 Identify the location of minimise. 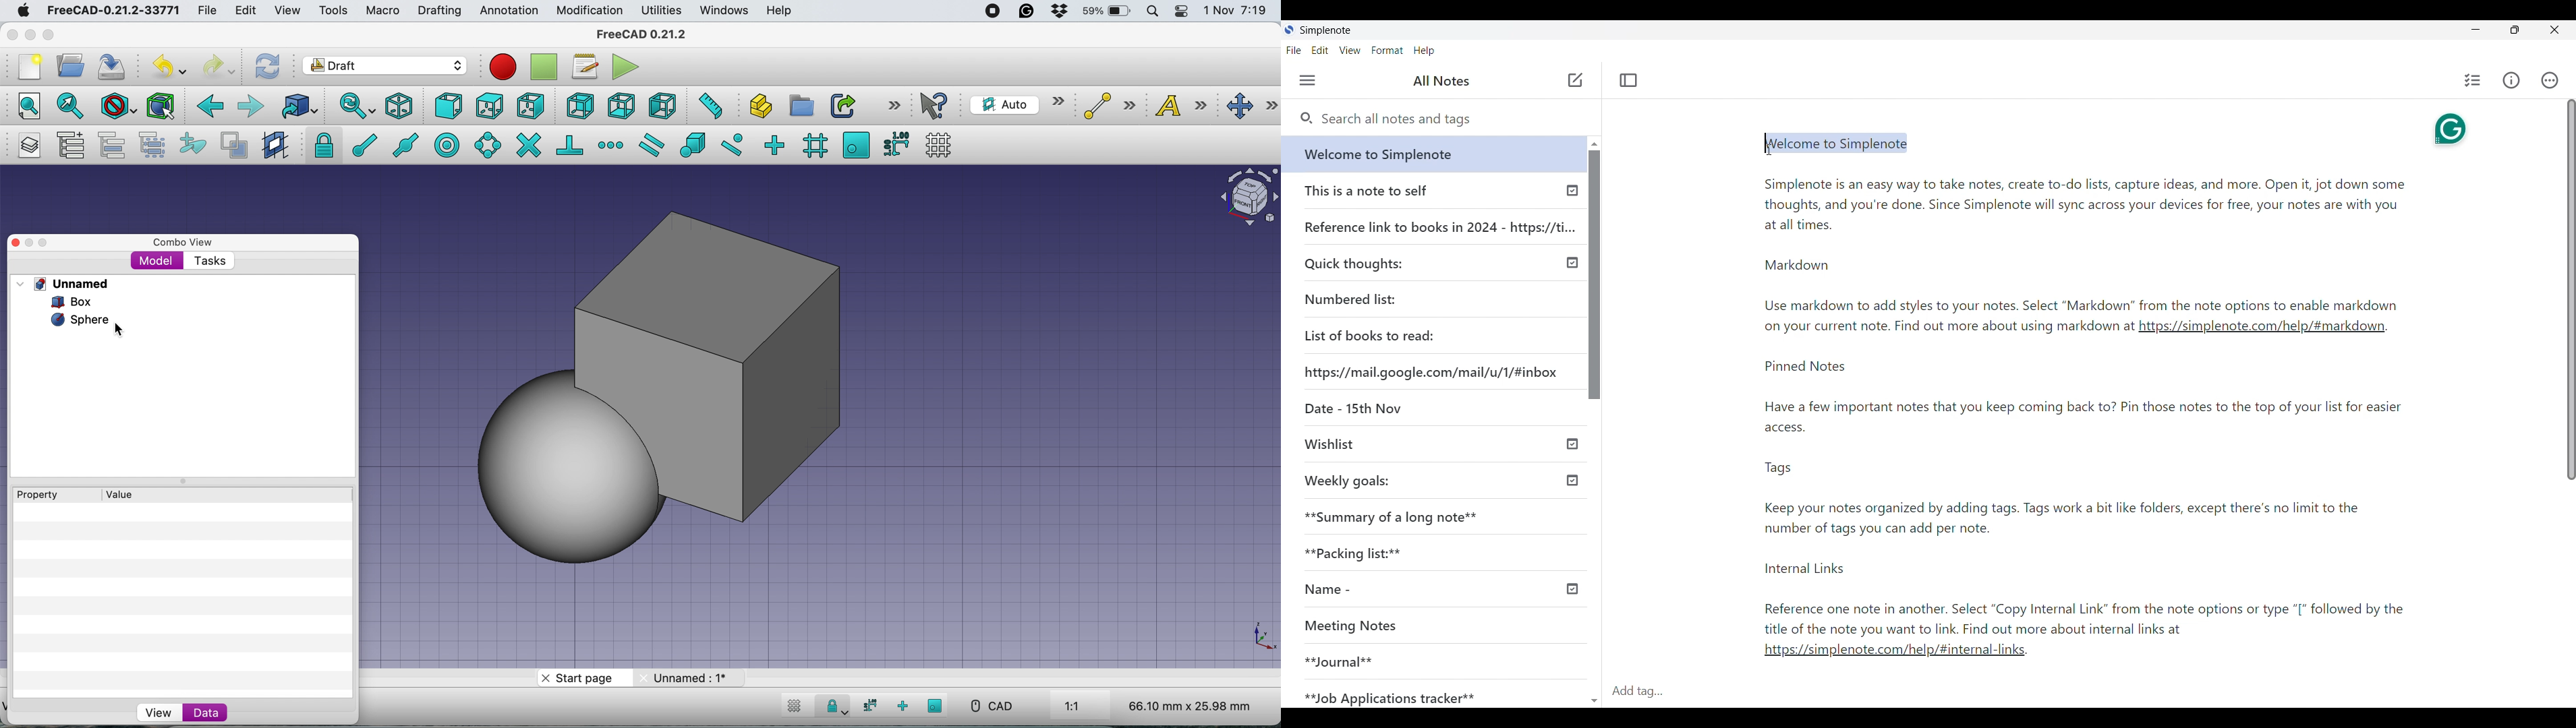
(27, 244).